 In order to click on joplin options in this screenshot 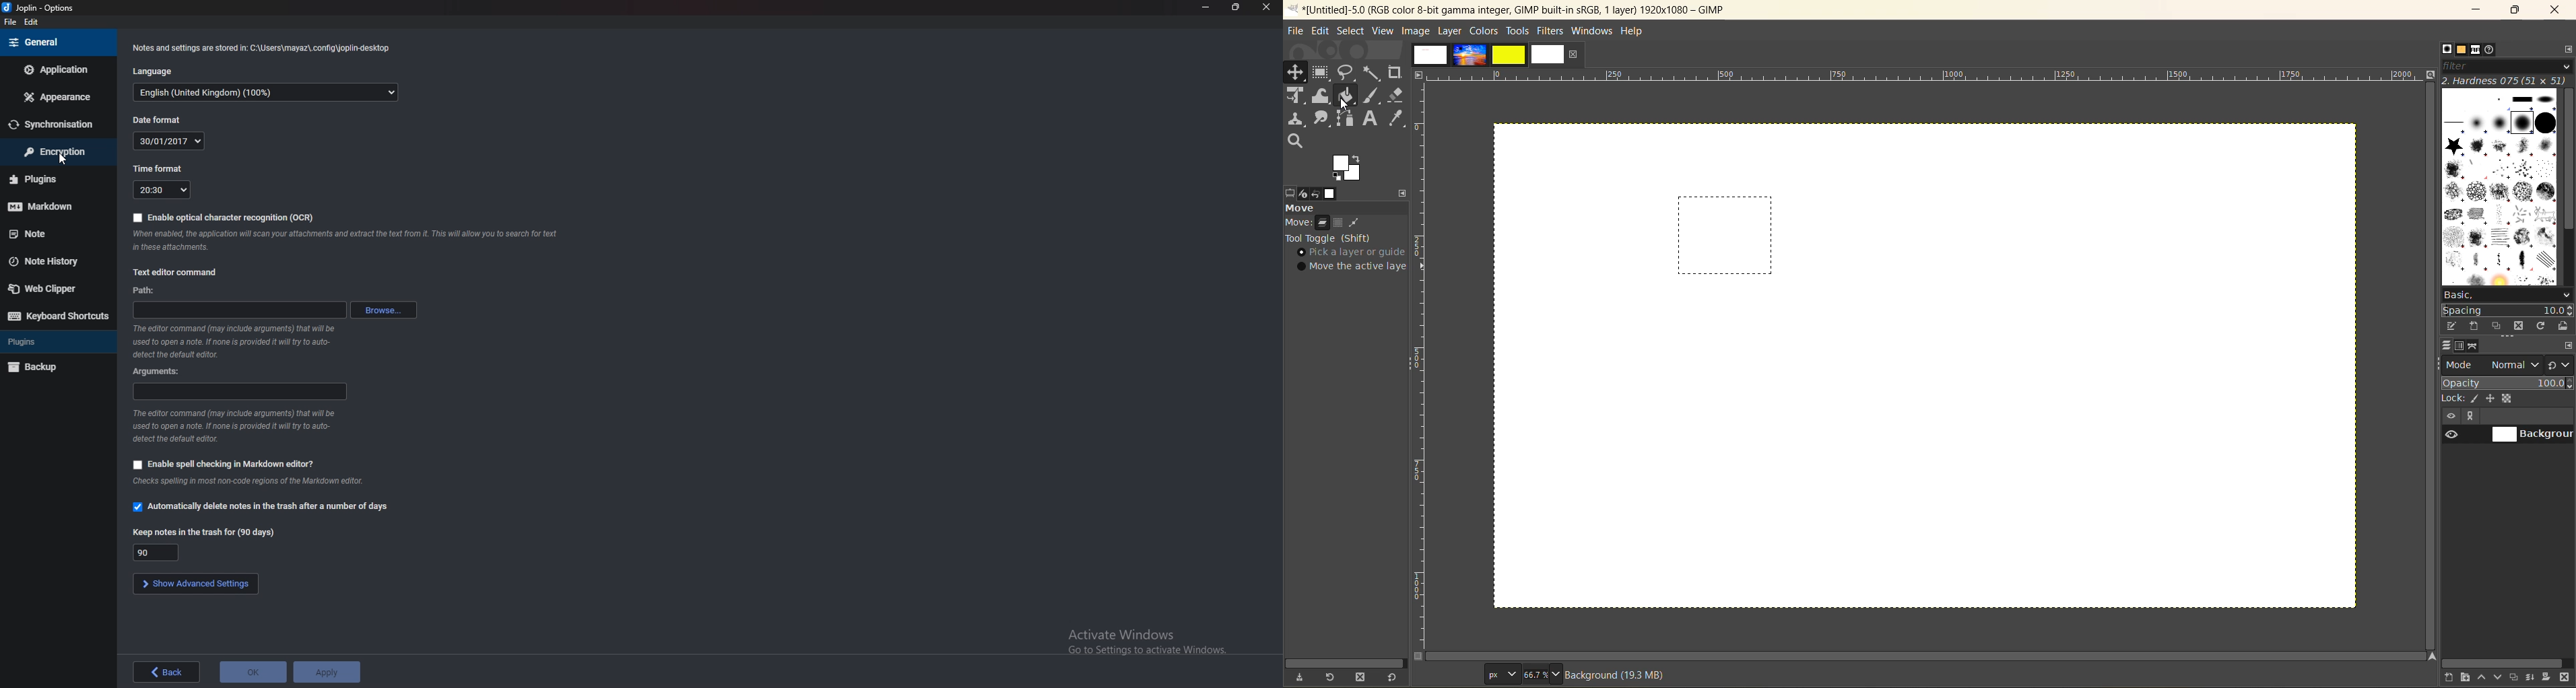, I will do `click(37, 7)`.